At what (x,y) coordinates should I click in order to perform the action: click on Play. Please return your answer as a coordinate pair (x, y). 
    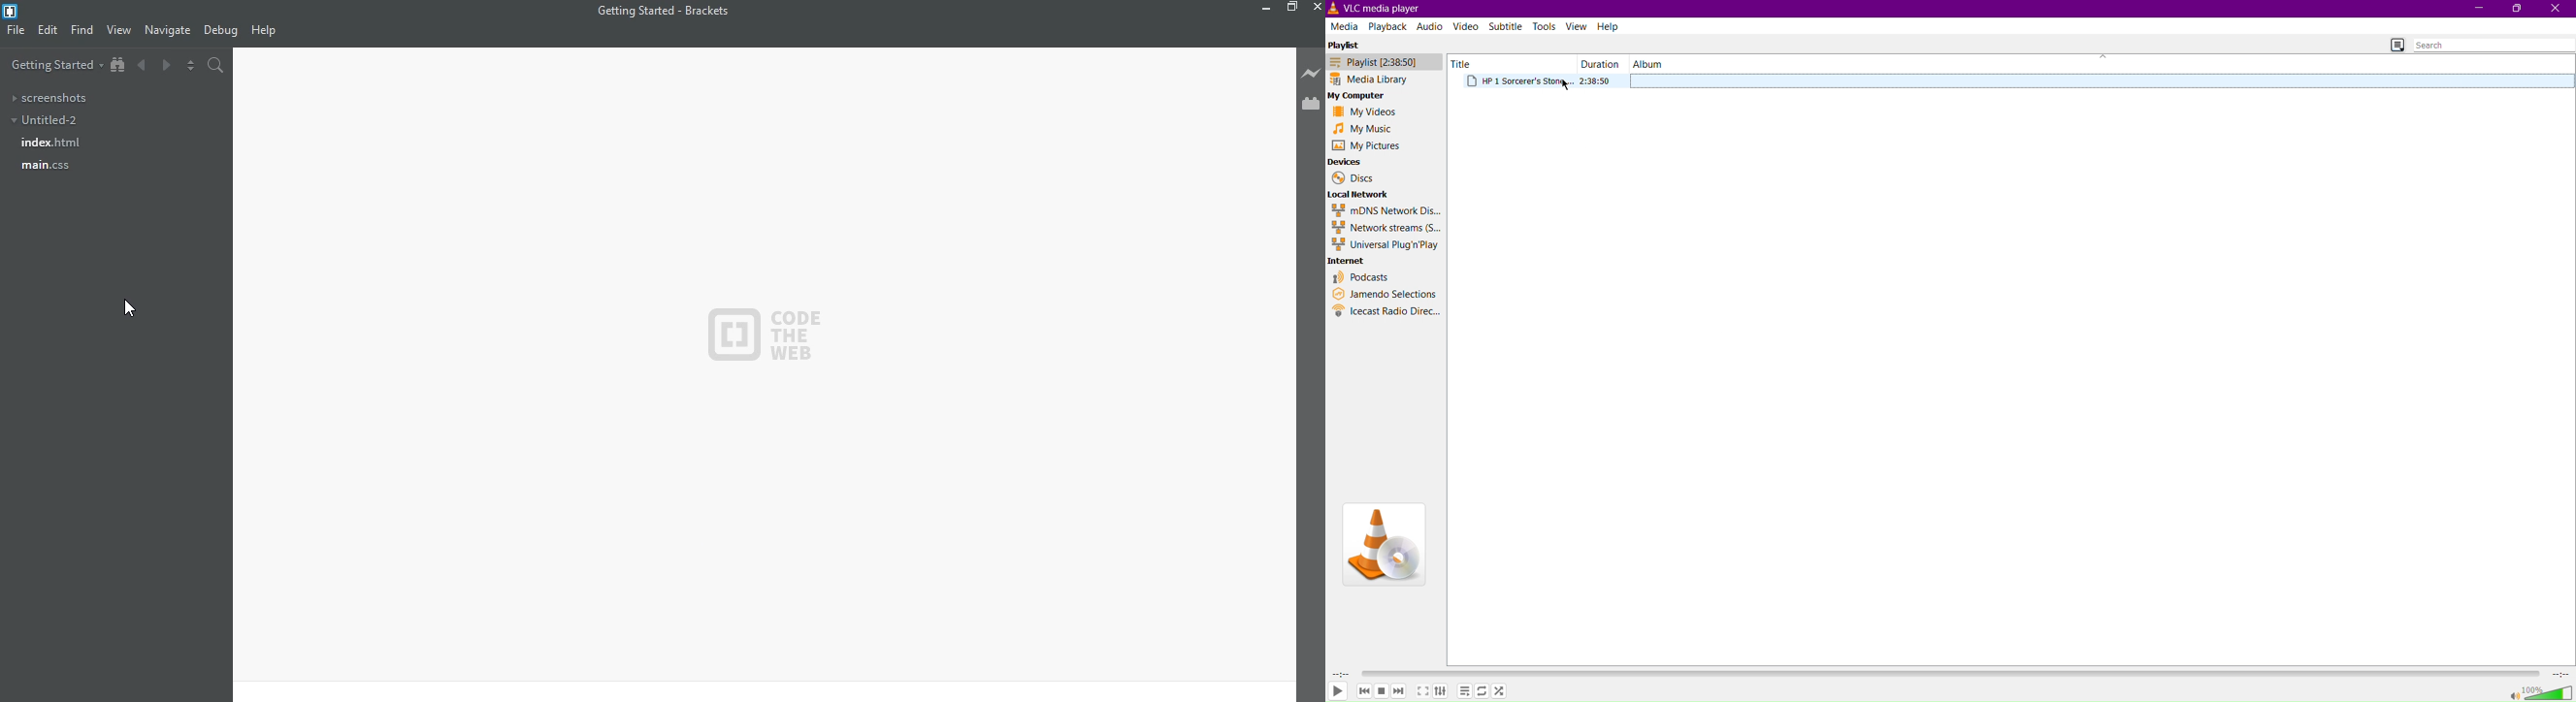
    Looking at the image, I should click on (1338, 692).